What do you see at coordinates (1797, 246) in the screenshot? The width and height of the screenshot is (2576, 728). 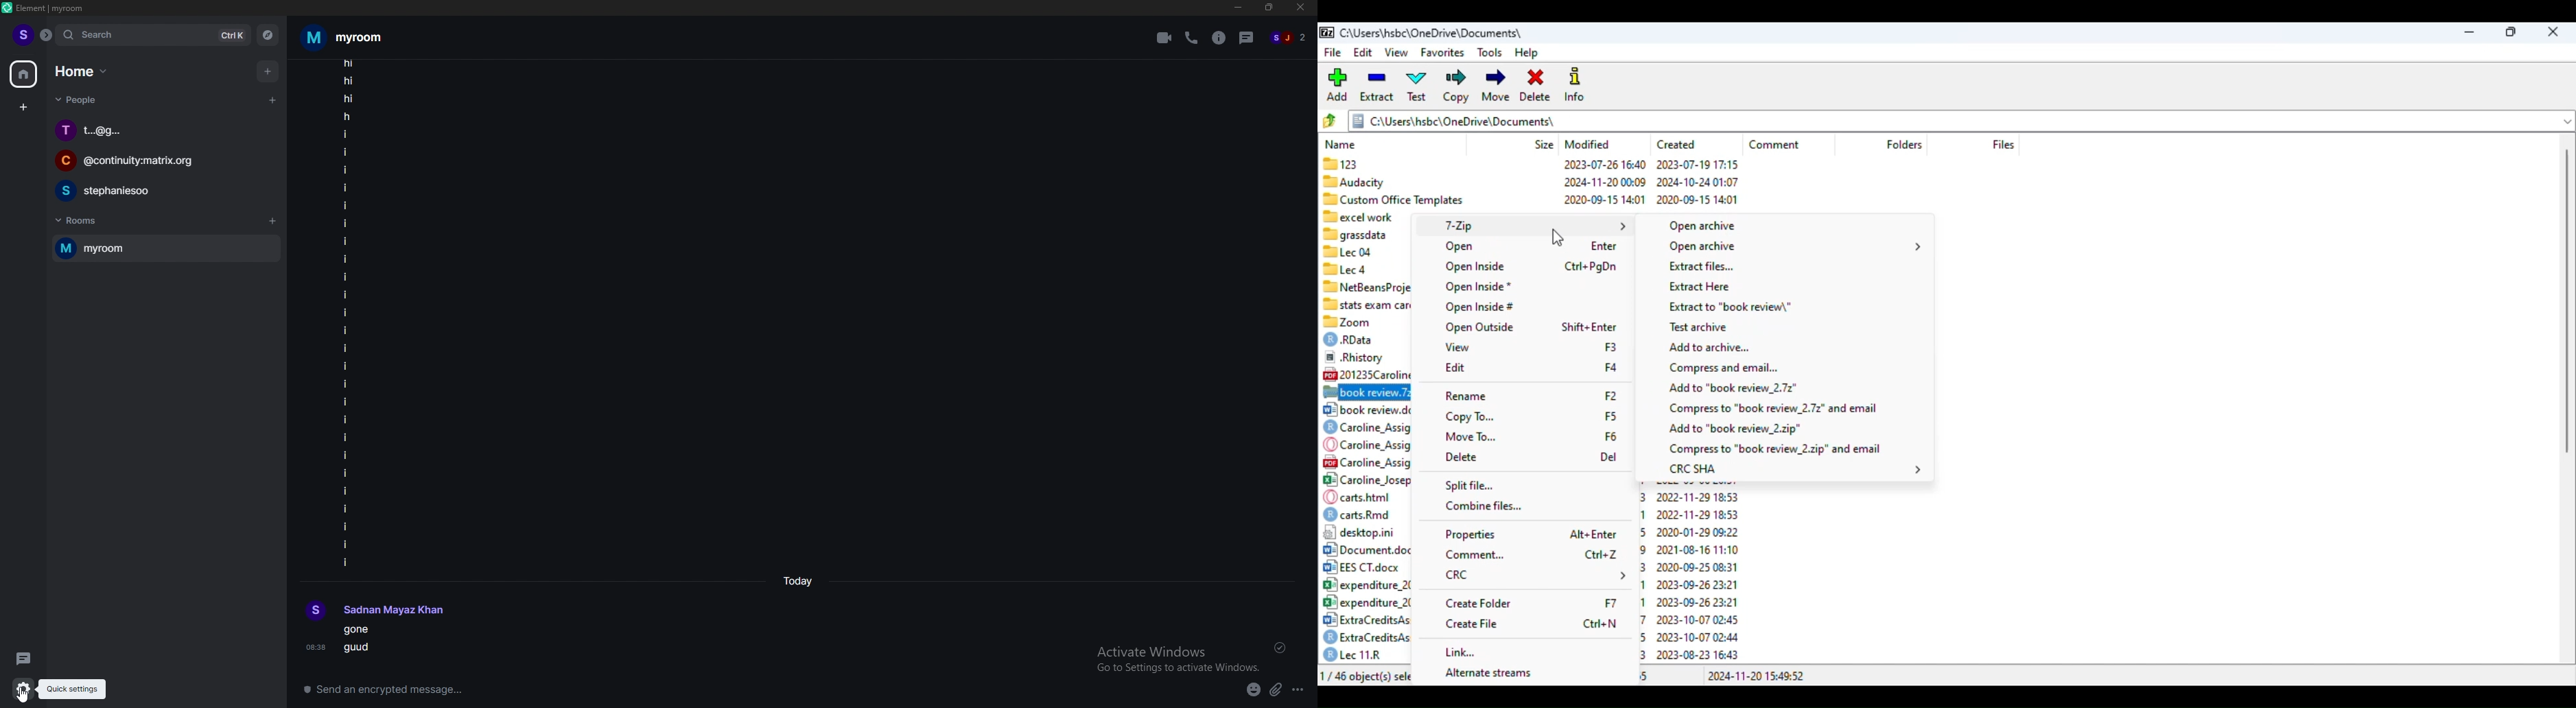 I see `open archive` at bounding box center [1797, 246].